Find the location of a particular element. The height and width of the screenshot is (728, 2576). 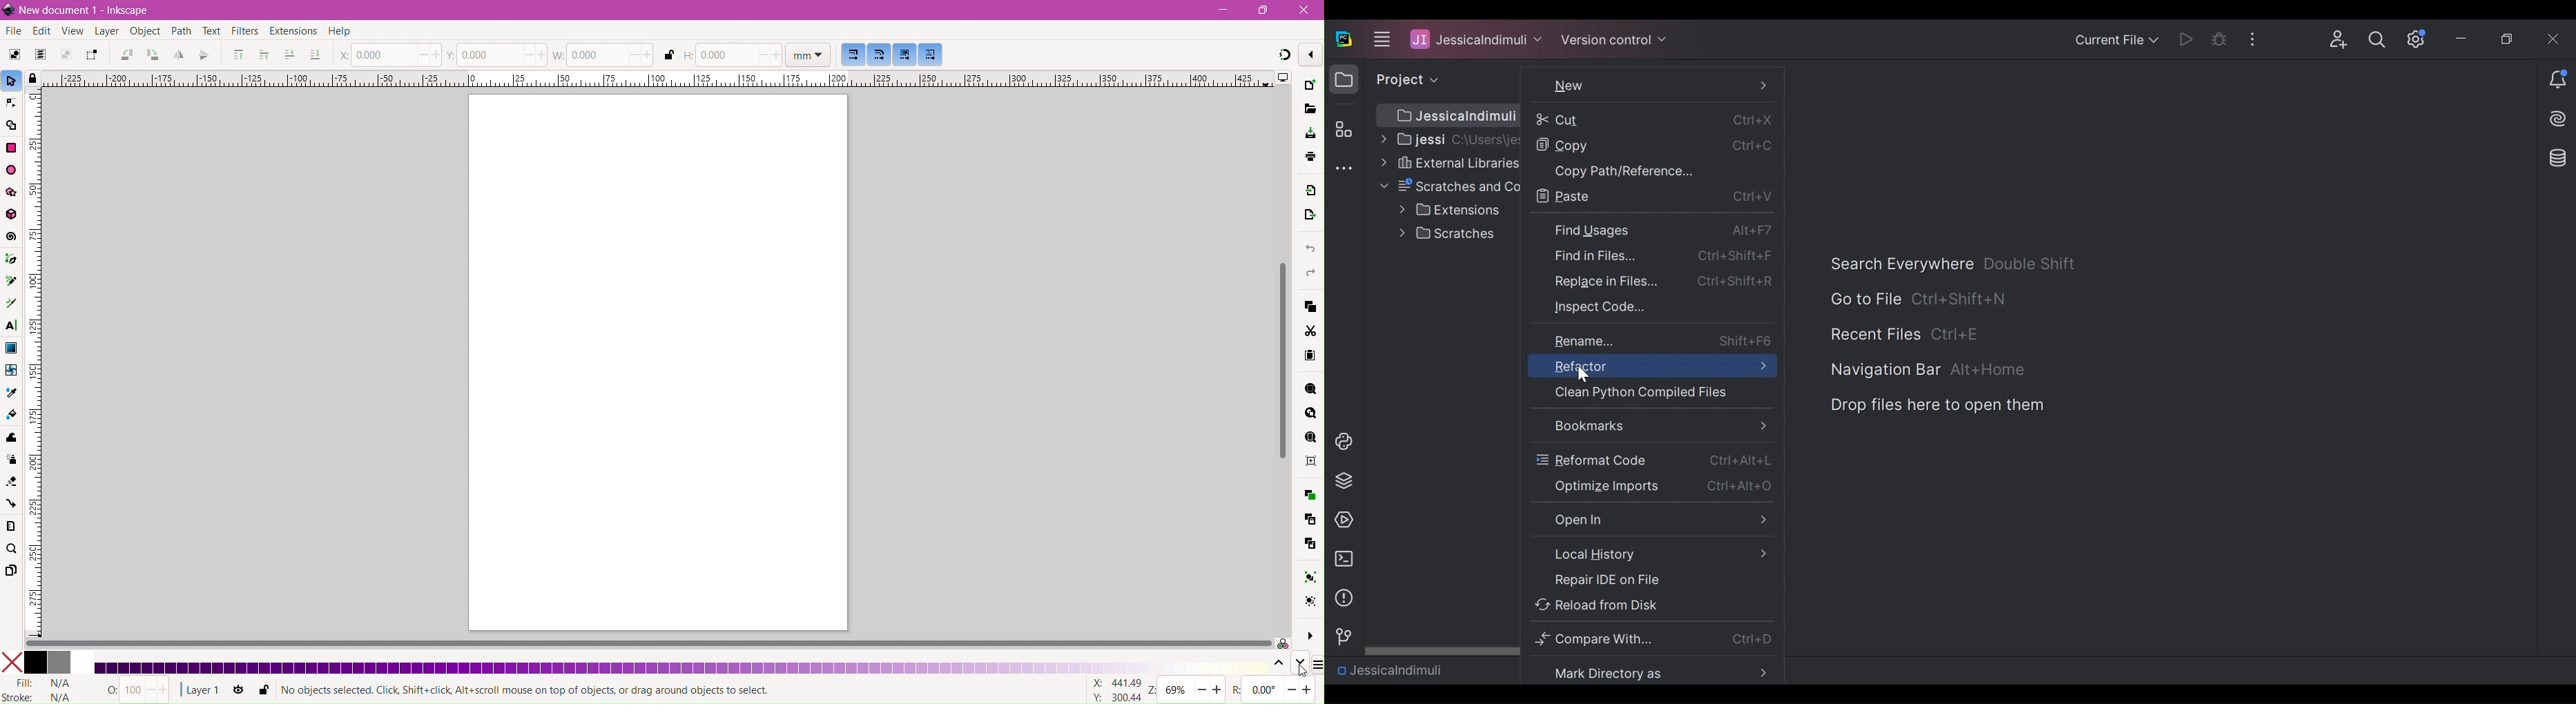

Lower to Bottom is located at coordinates (315, 55).